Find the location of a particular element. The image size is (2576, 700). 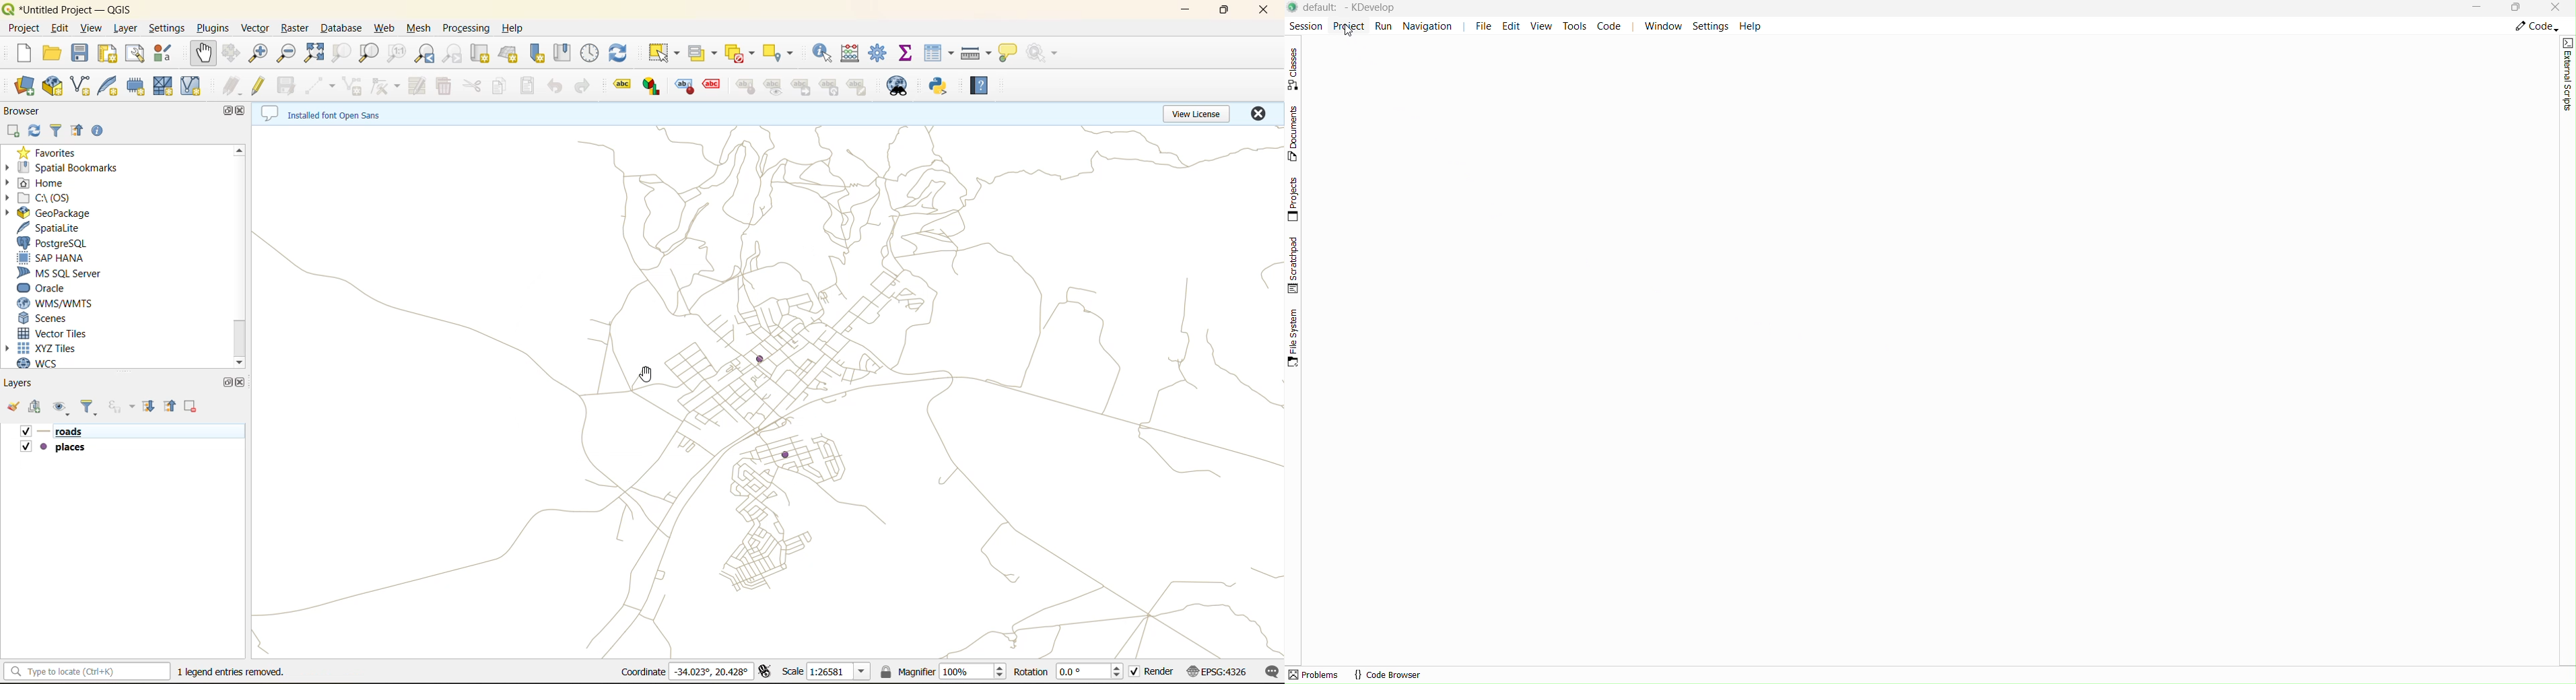

new geopackage is located at coordinates (54, 86).